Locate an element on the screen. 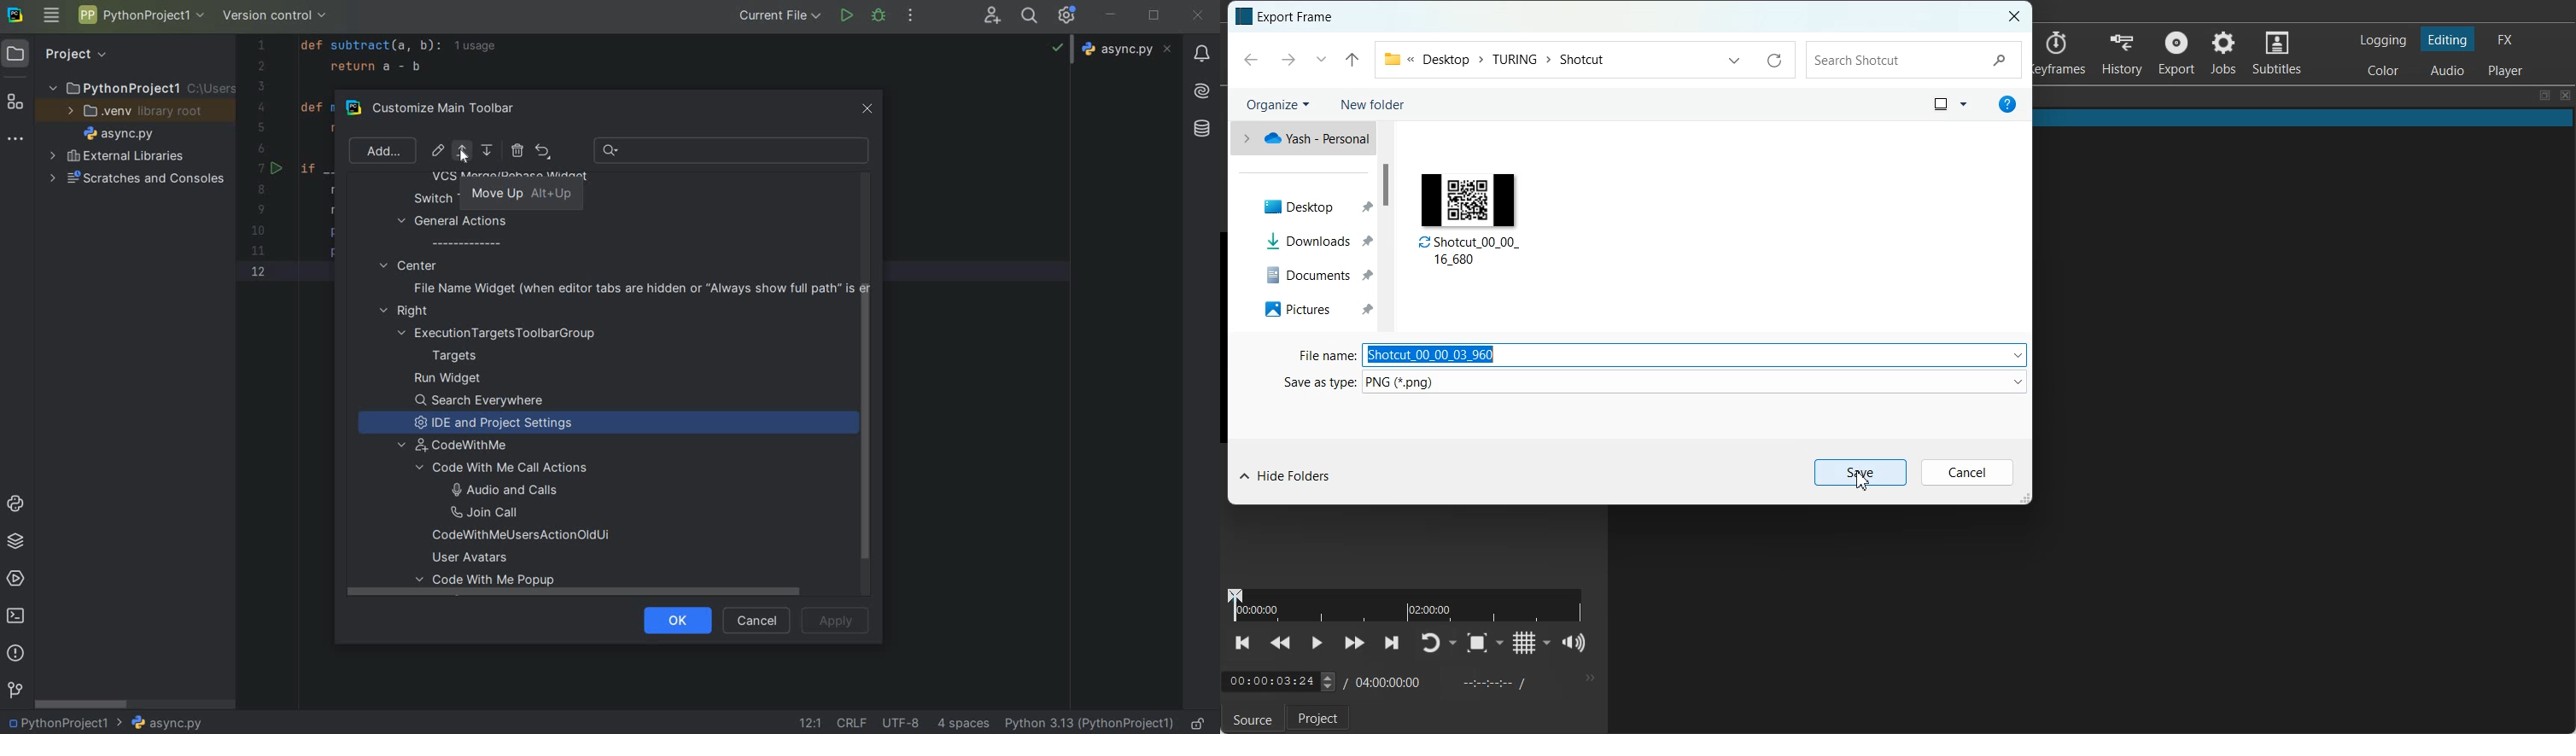  PNG is located at coordinates (1697, 381).